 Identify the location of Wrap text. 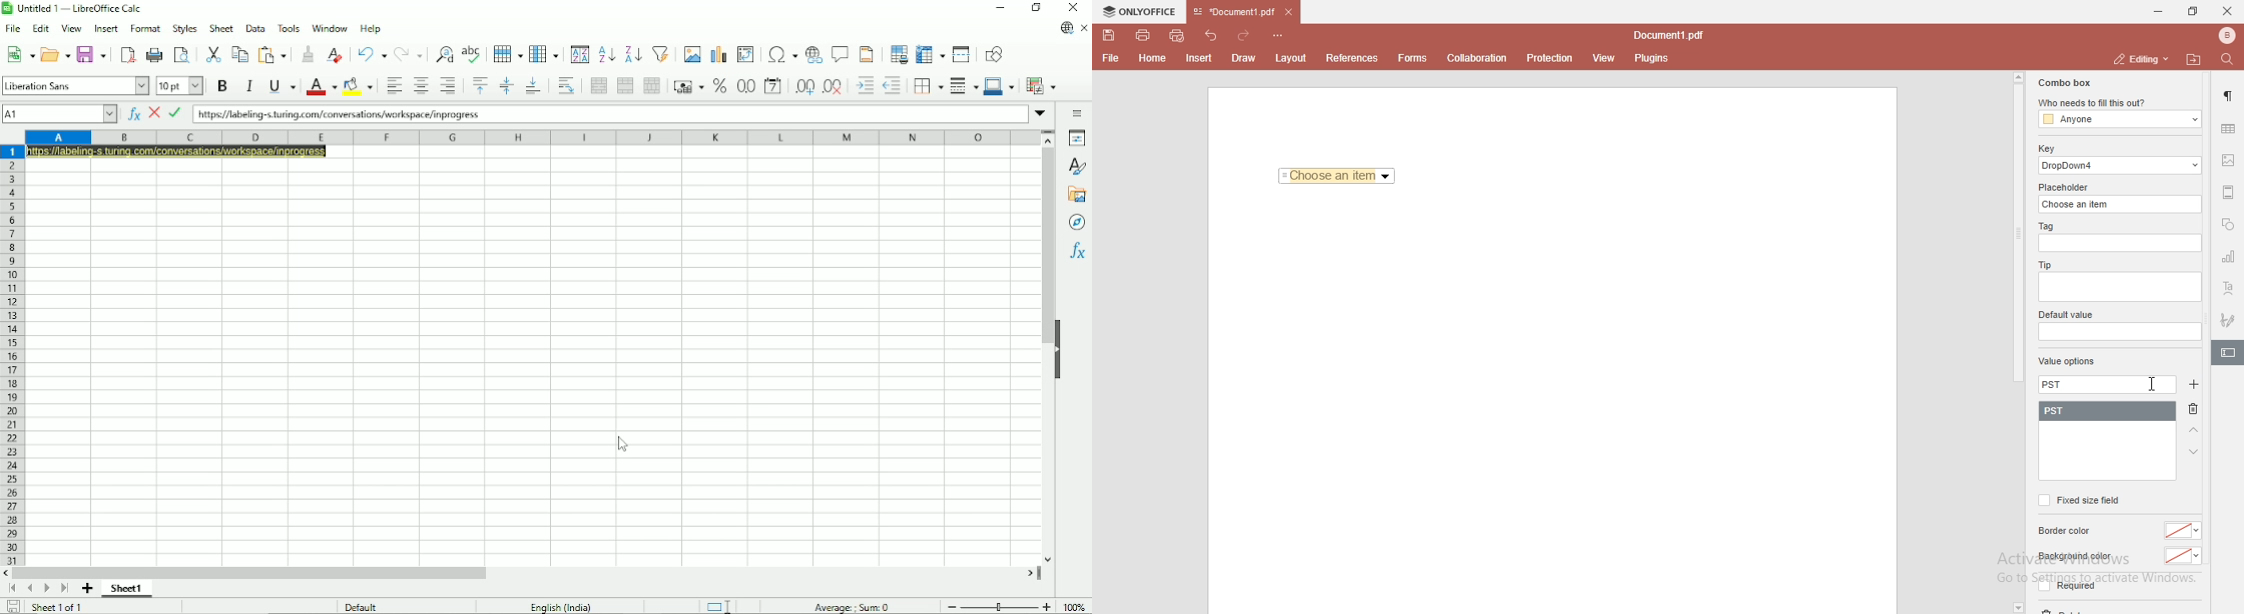
(567, 85).